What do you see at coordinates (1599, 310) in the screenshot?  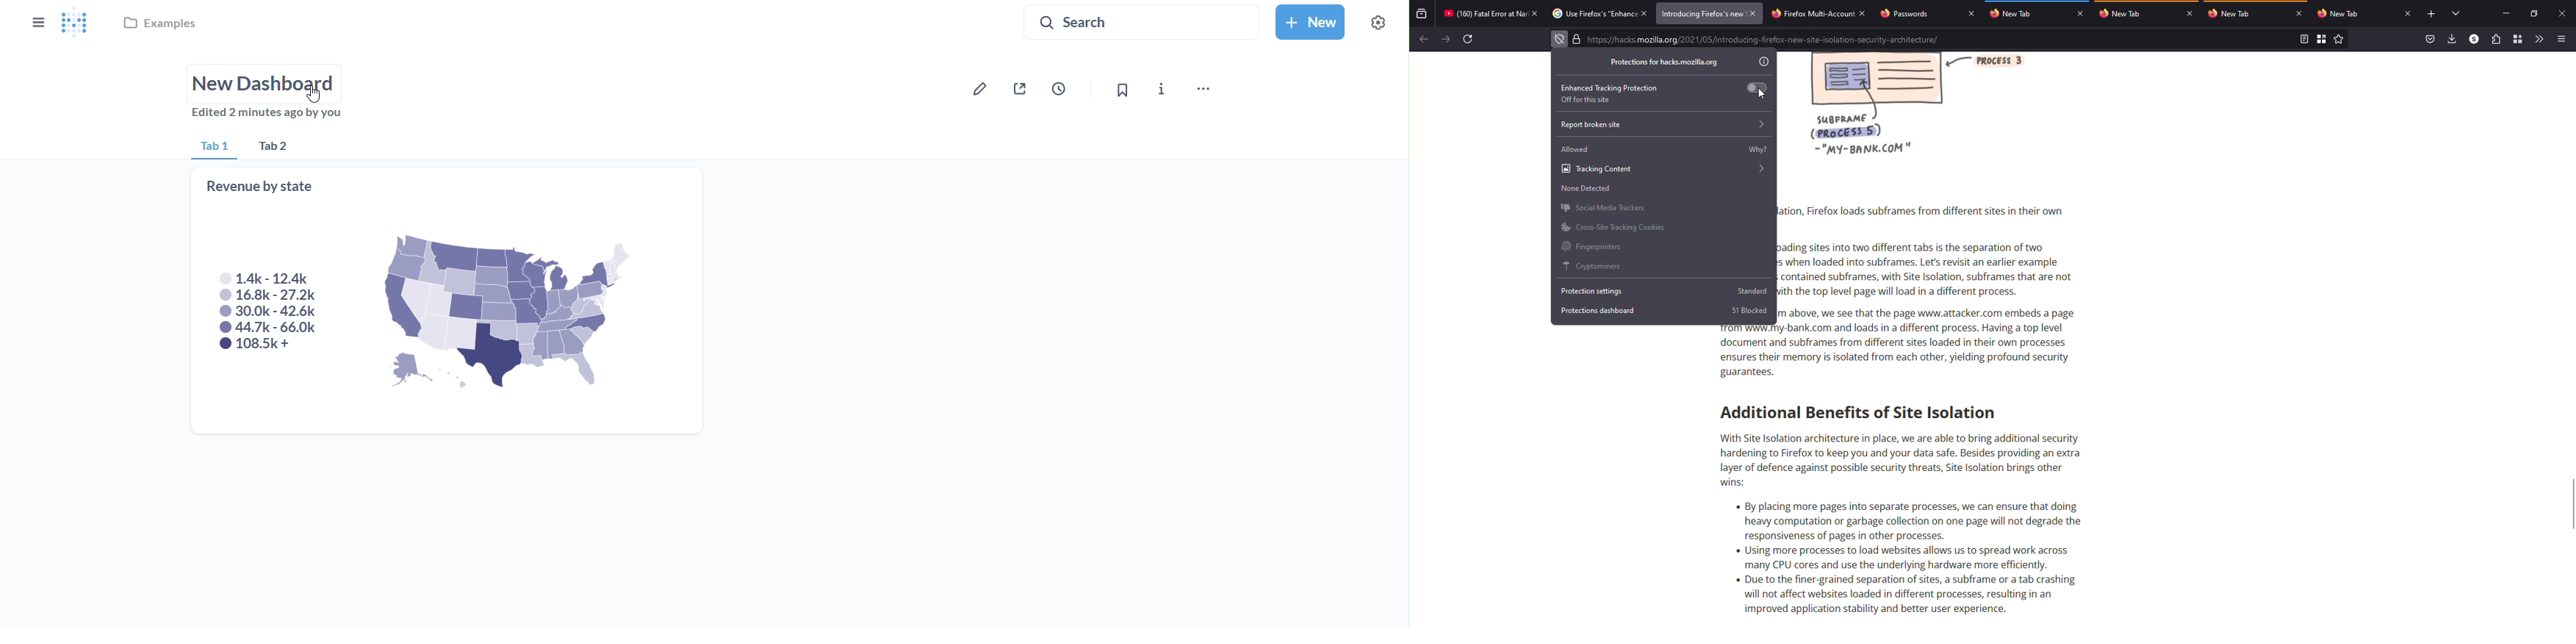 I see `protections dashboard` at bounding box center [1599, 310].